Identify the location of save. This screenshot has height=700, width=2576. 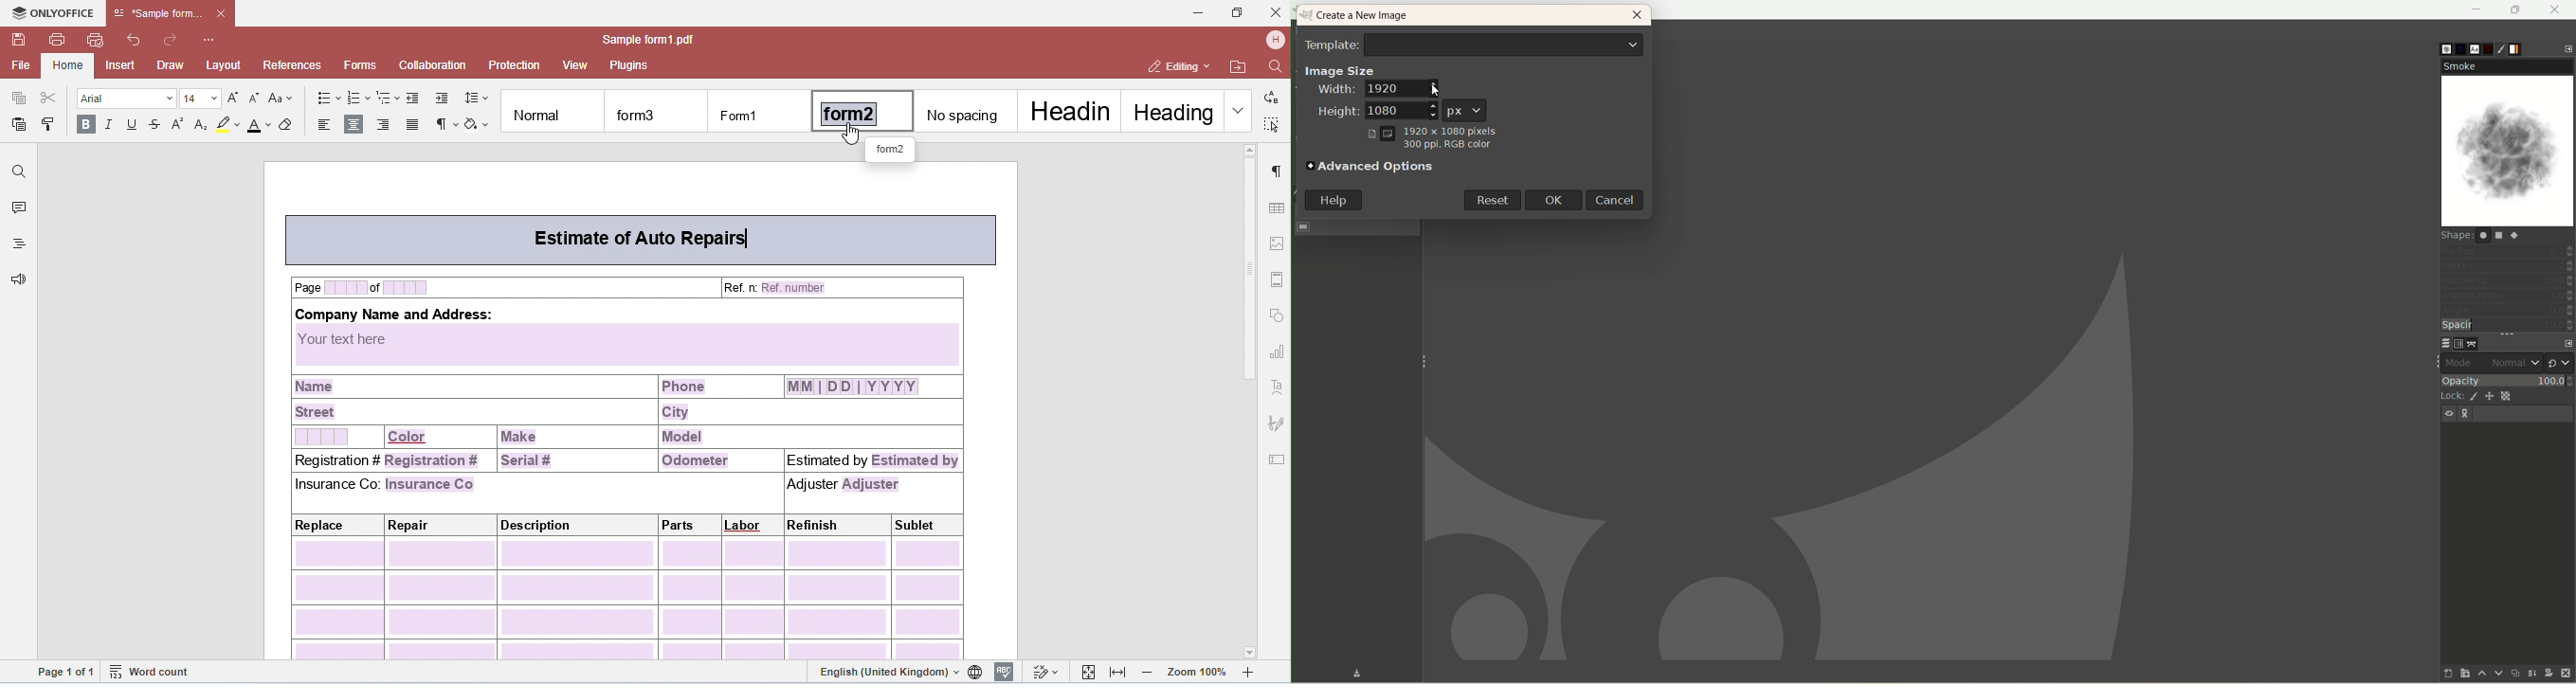
(1346, 673).